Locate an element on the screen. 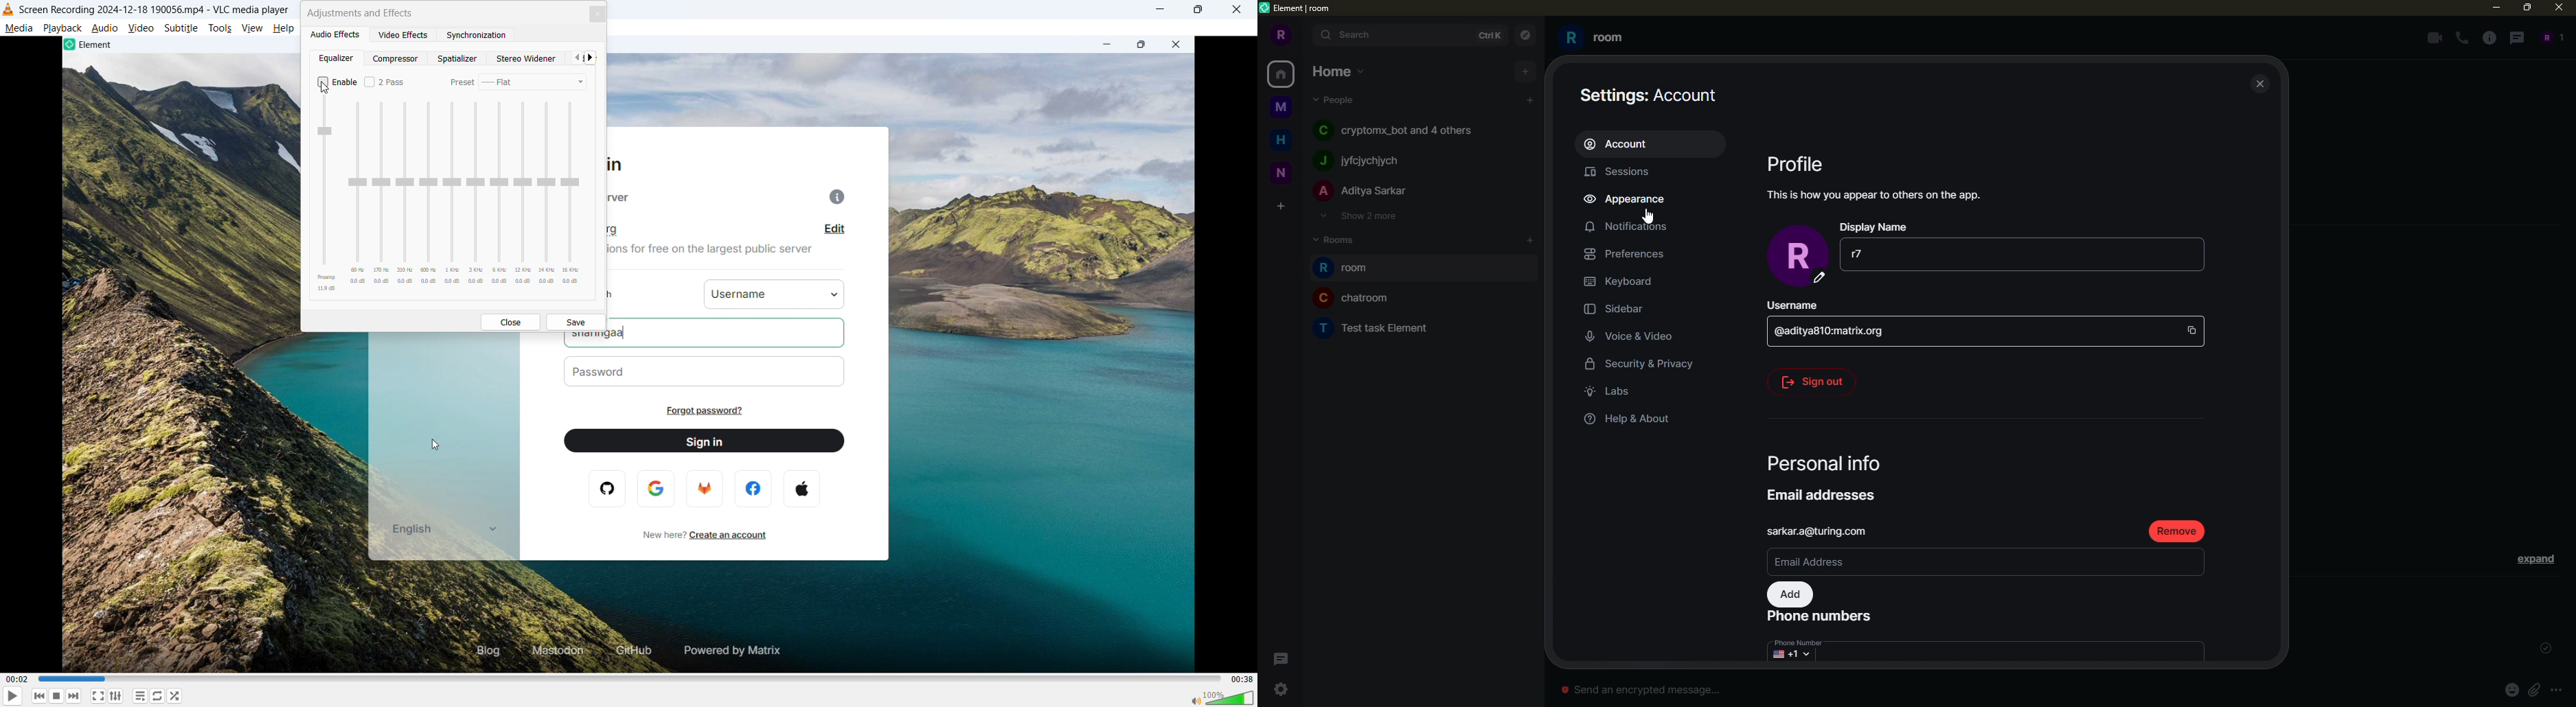 This screenshot has width=2576, height=728. account is located at coordinates (1652, 95).